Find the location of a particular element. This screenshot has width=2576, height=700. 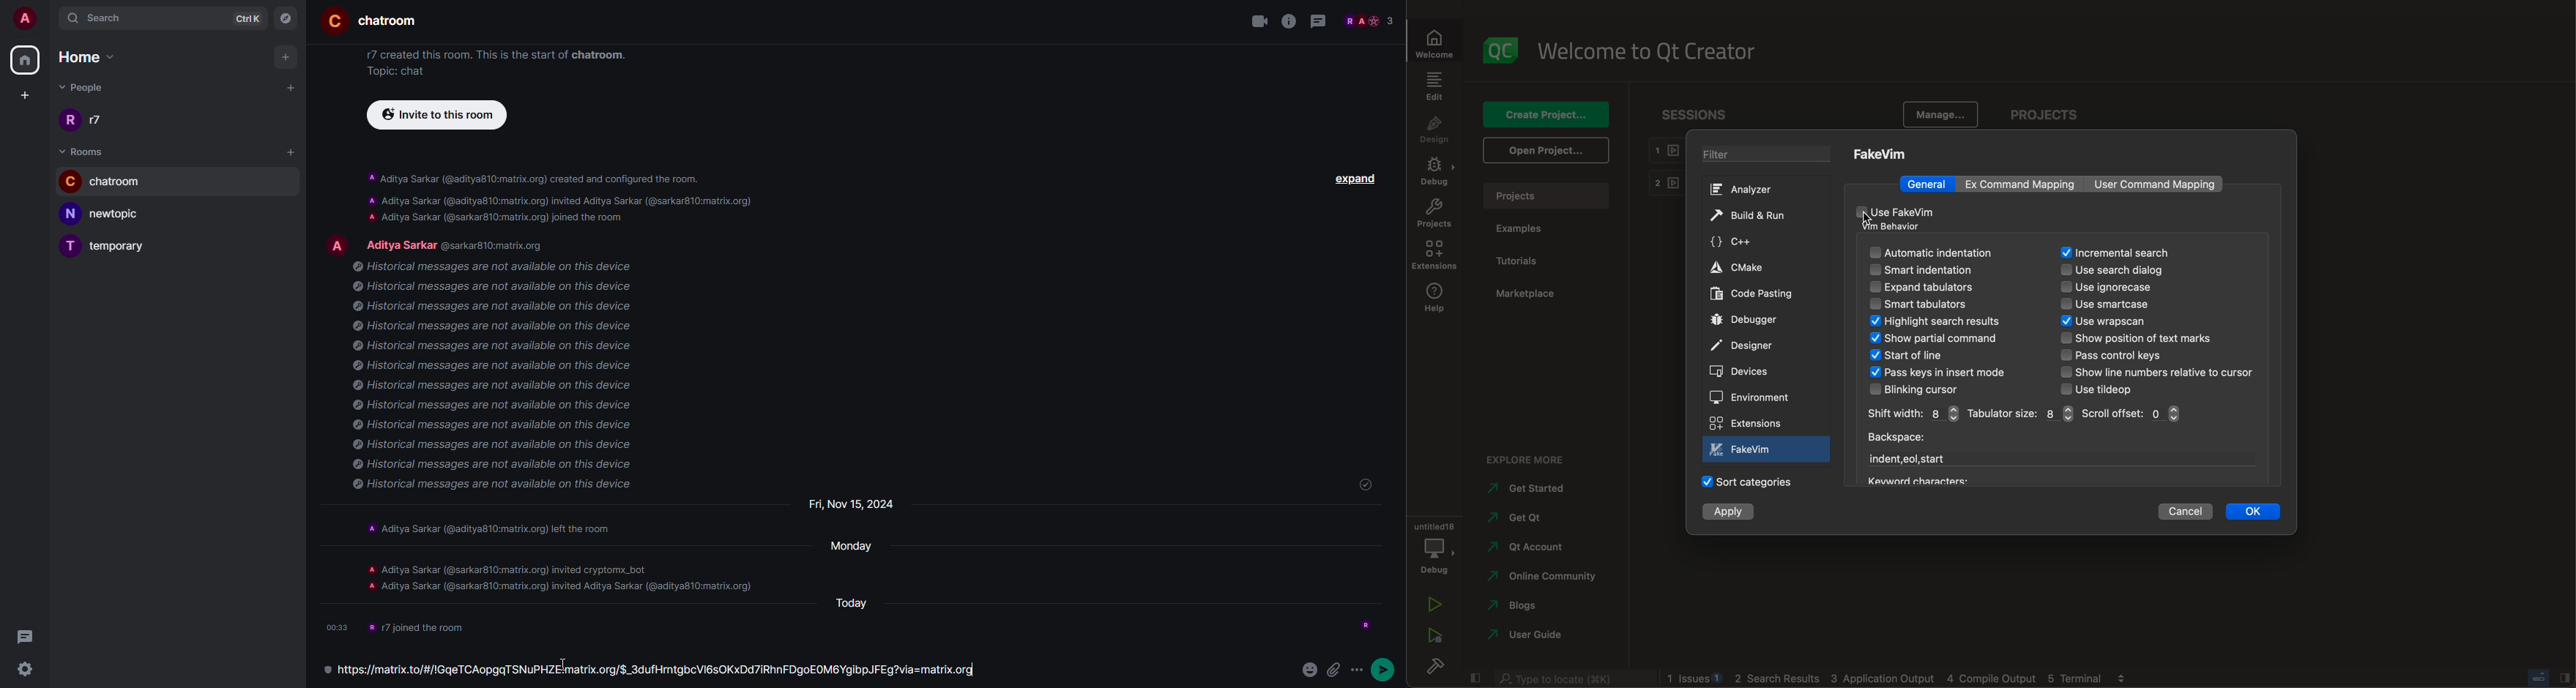

more is located at coordinates (1391, 667).